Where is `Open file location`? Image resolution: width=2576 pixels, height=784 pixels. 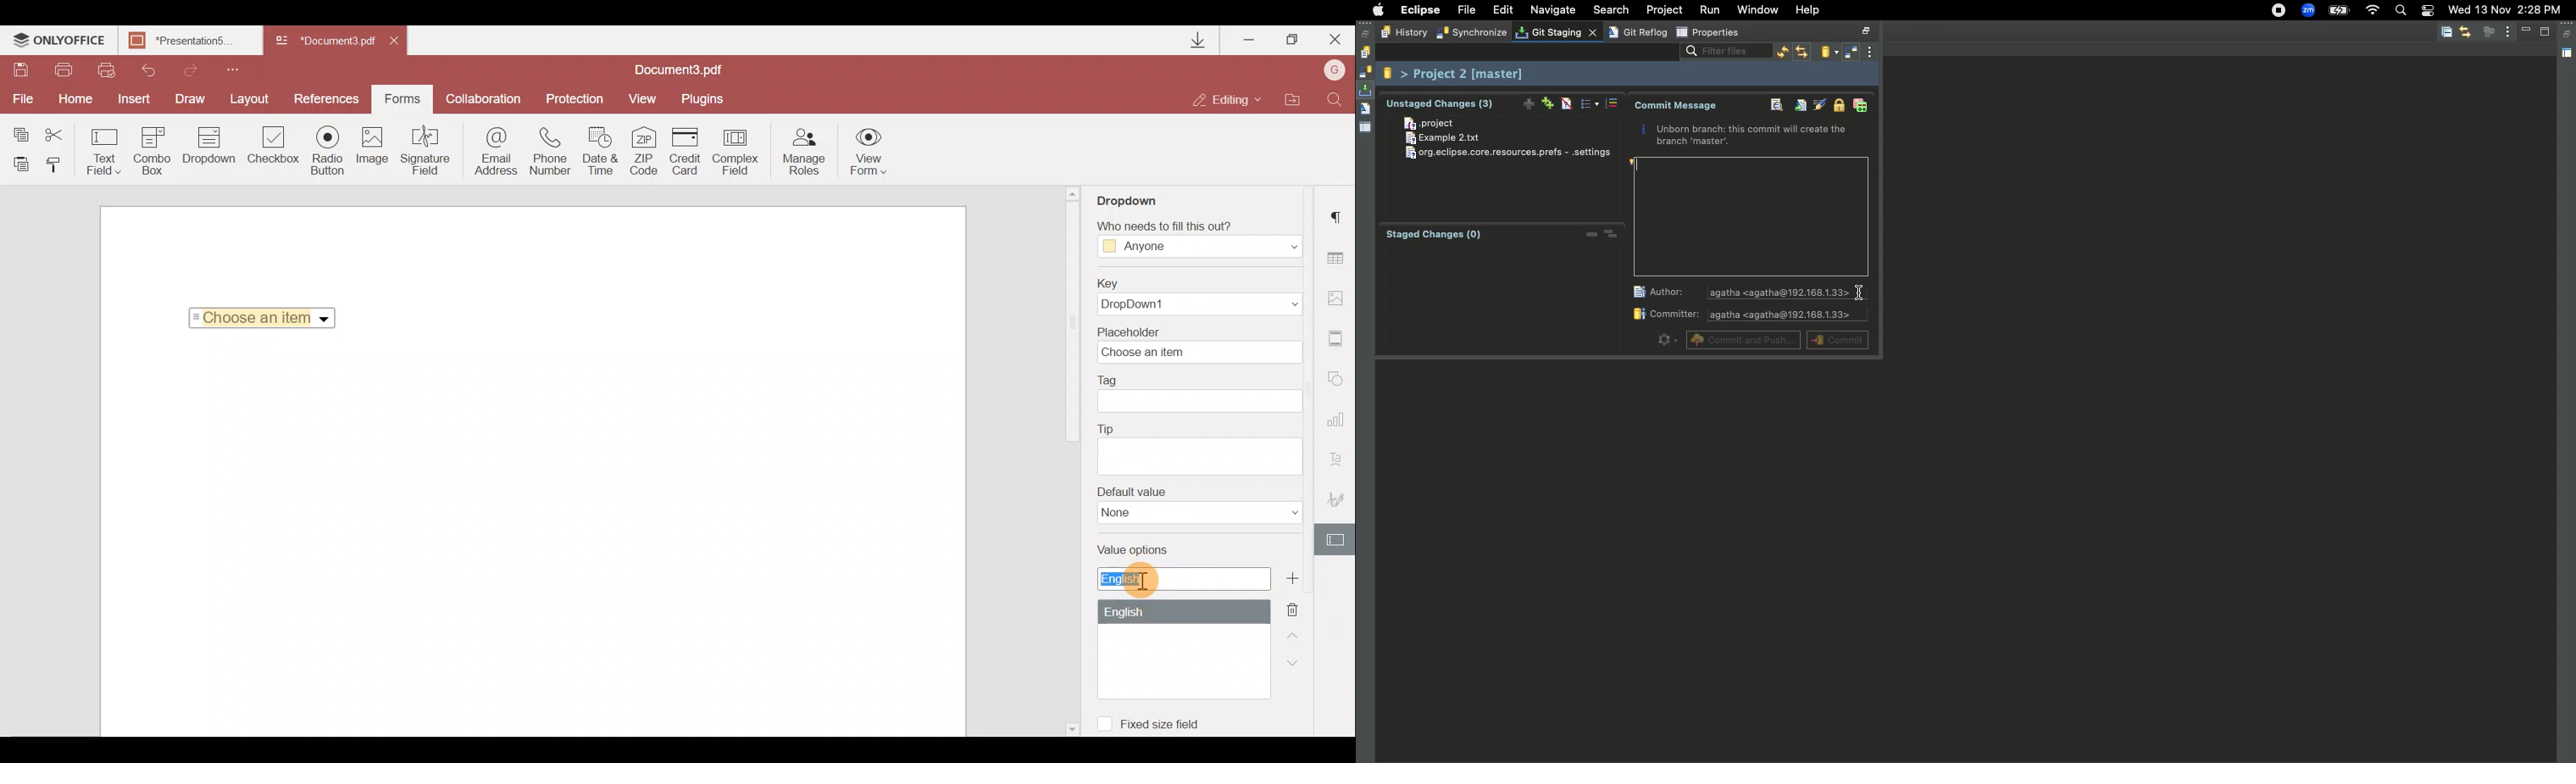
Open file location is located at coordinates (1292, 101).